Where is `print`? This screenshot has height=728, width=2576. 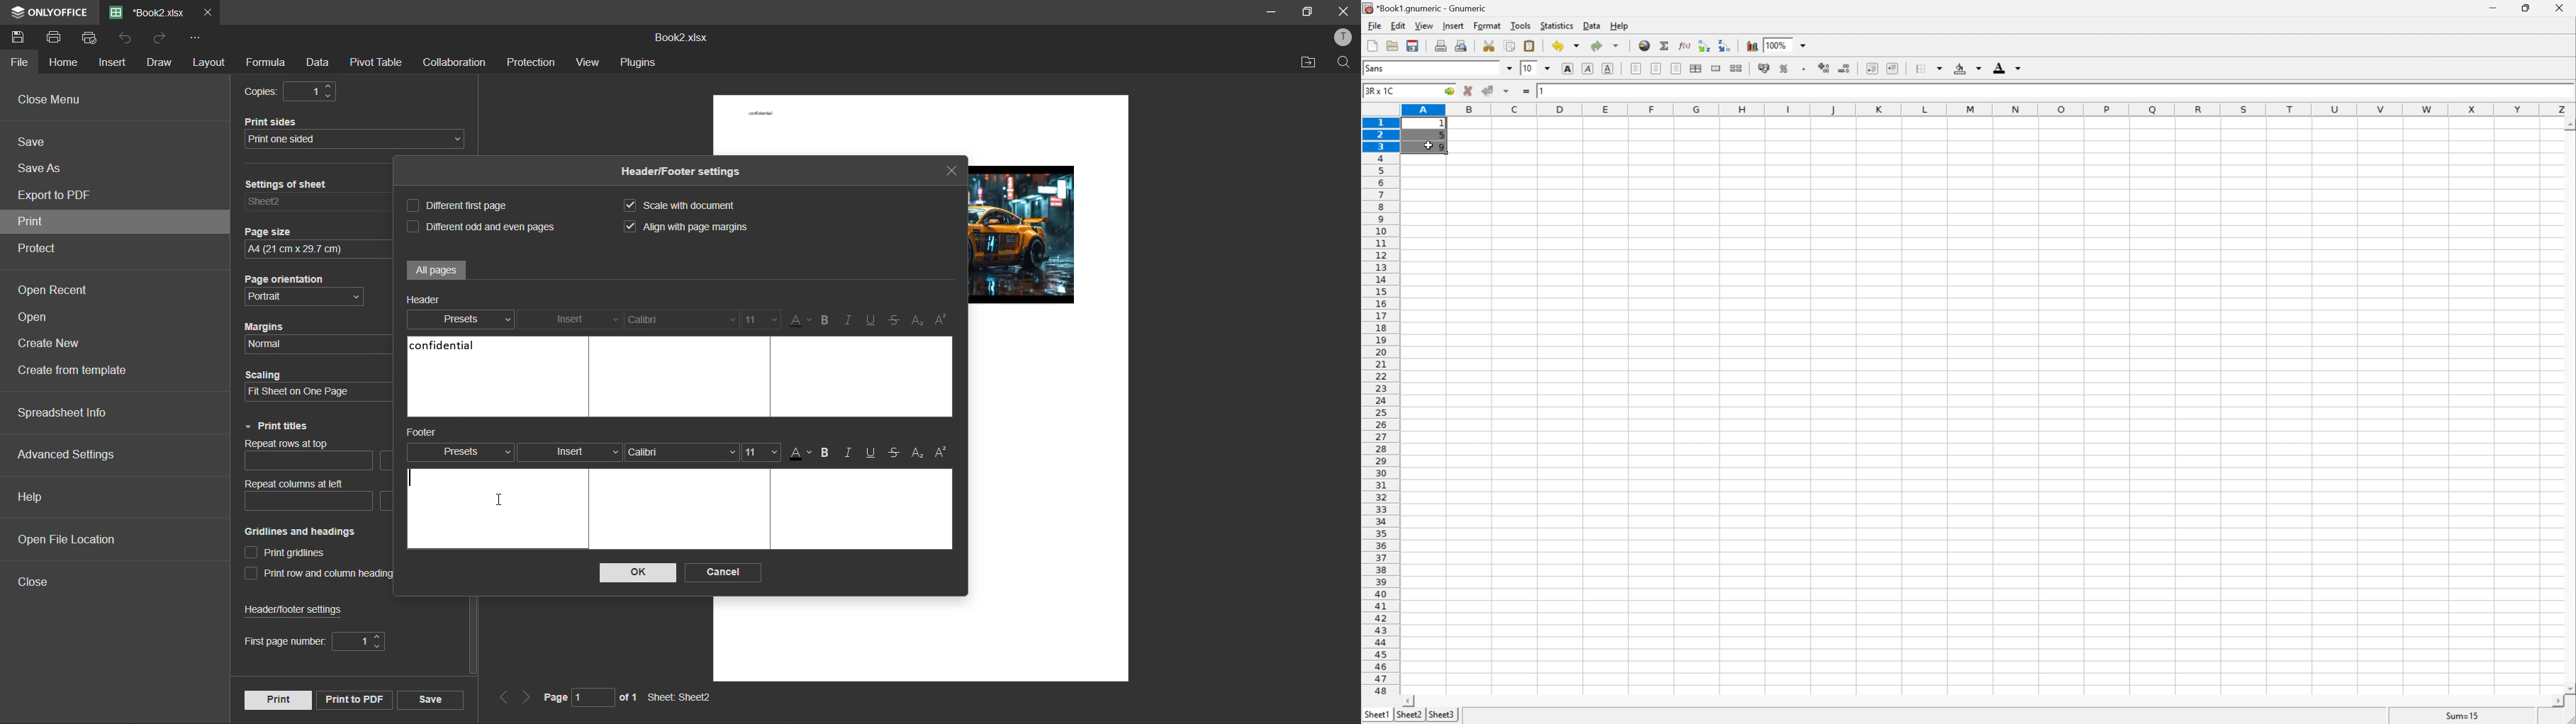 print is located at coordinates (57, 36).